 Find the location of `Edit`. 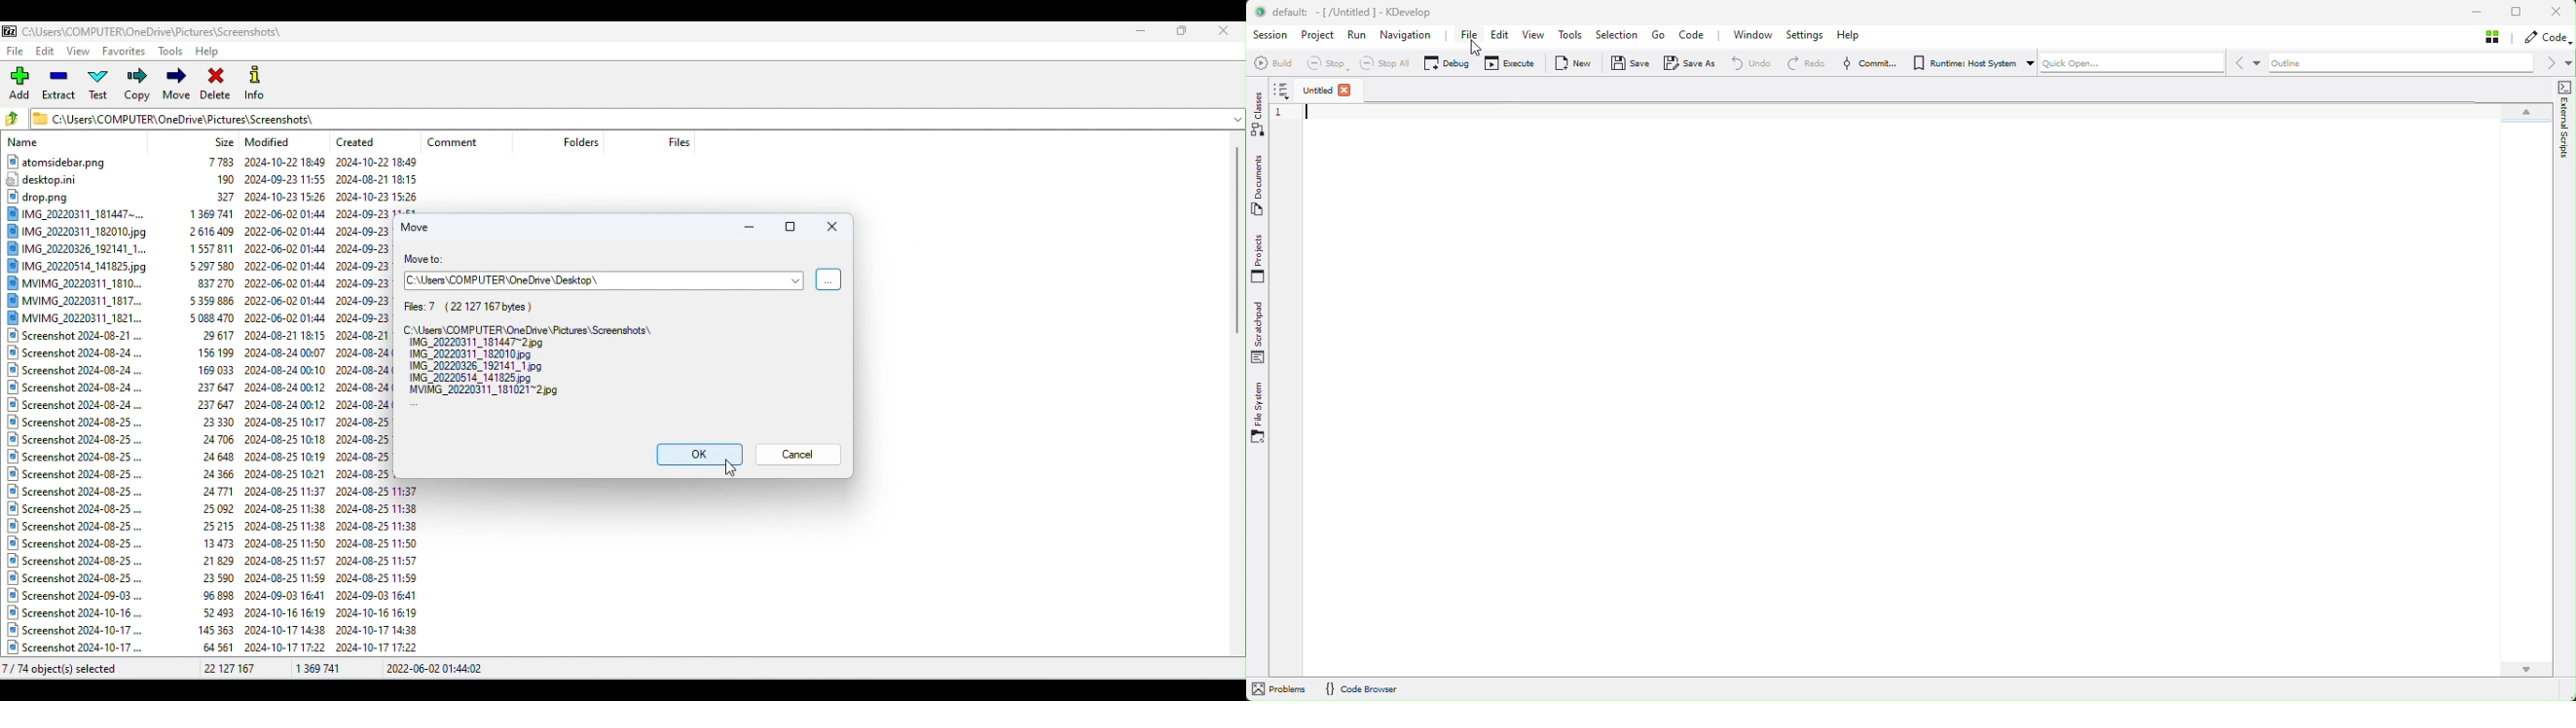

Edit is located at coordinates (47, 54).